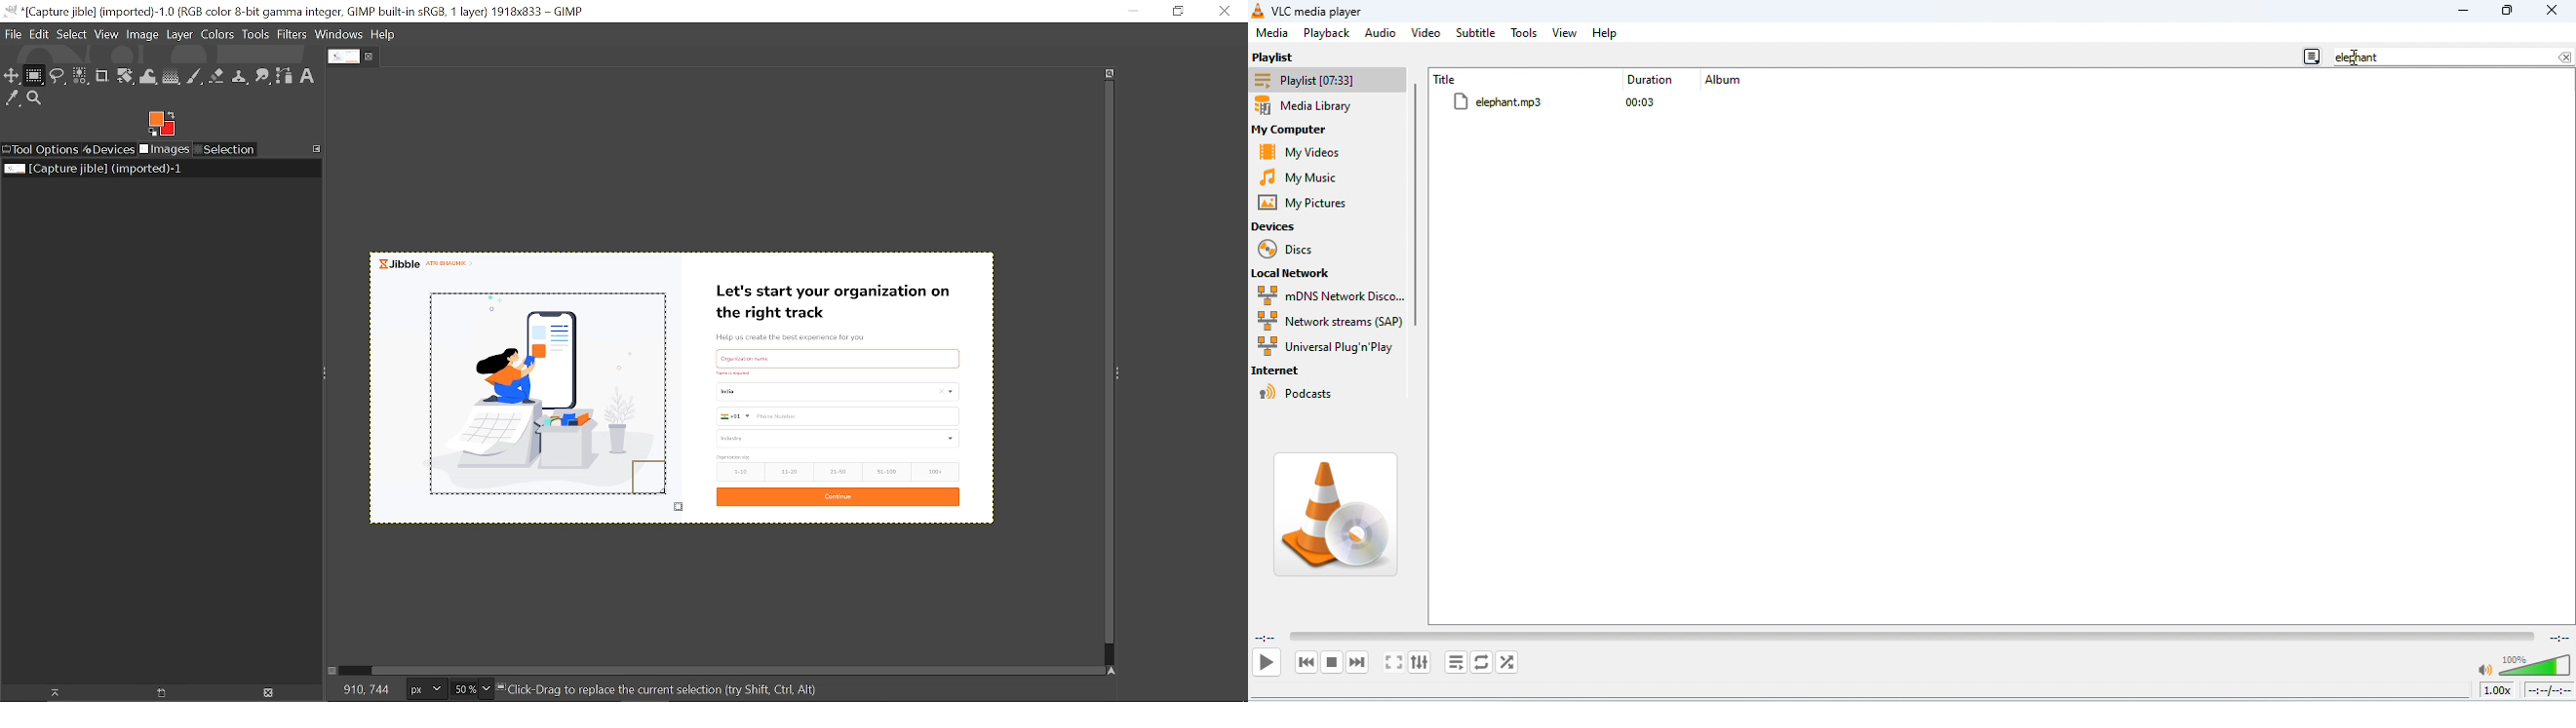 Image resolution: width=2576 pixels, height=728 pixels. Describe the element at coordinates (837, 416) in the screenshot. I see `Phone Number` at that location.